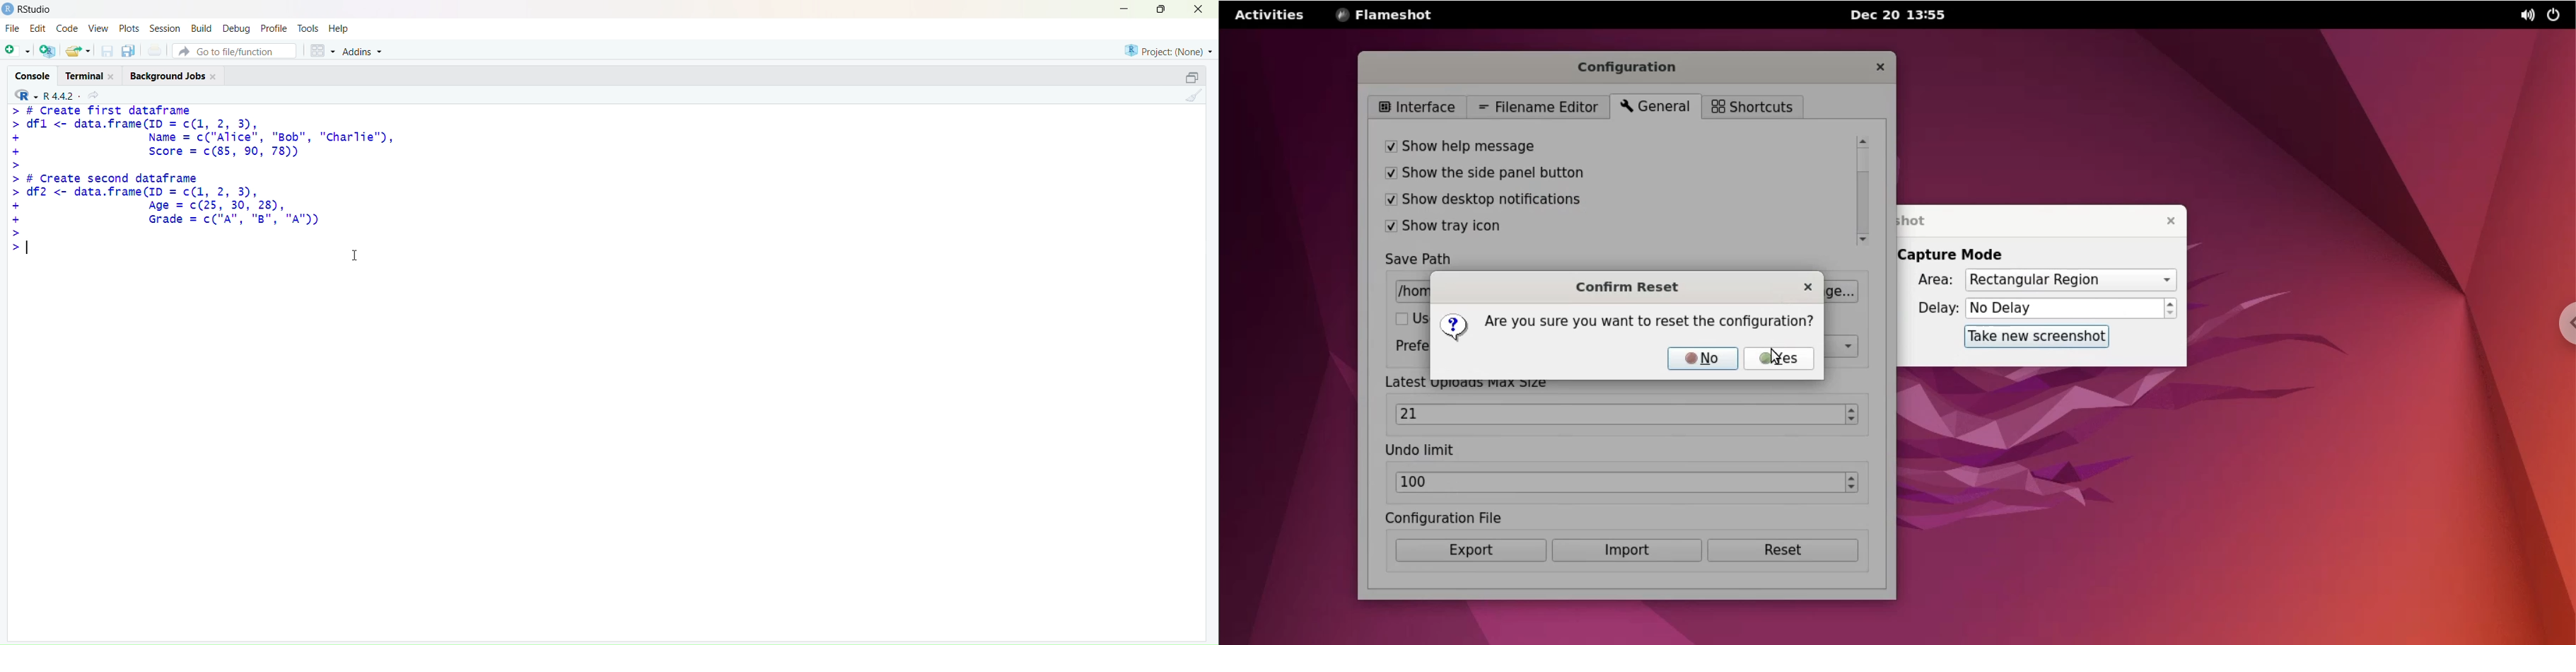  What do you see at coordinates (355, 256) in the screenshot?
I see `cursor` at bounding box center [355, 256].